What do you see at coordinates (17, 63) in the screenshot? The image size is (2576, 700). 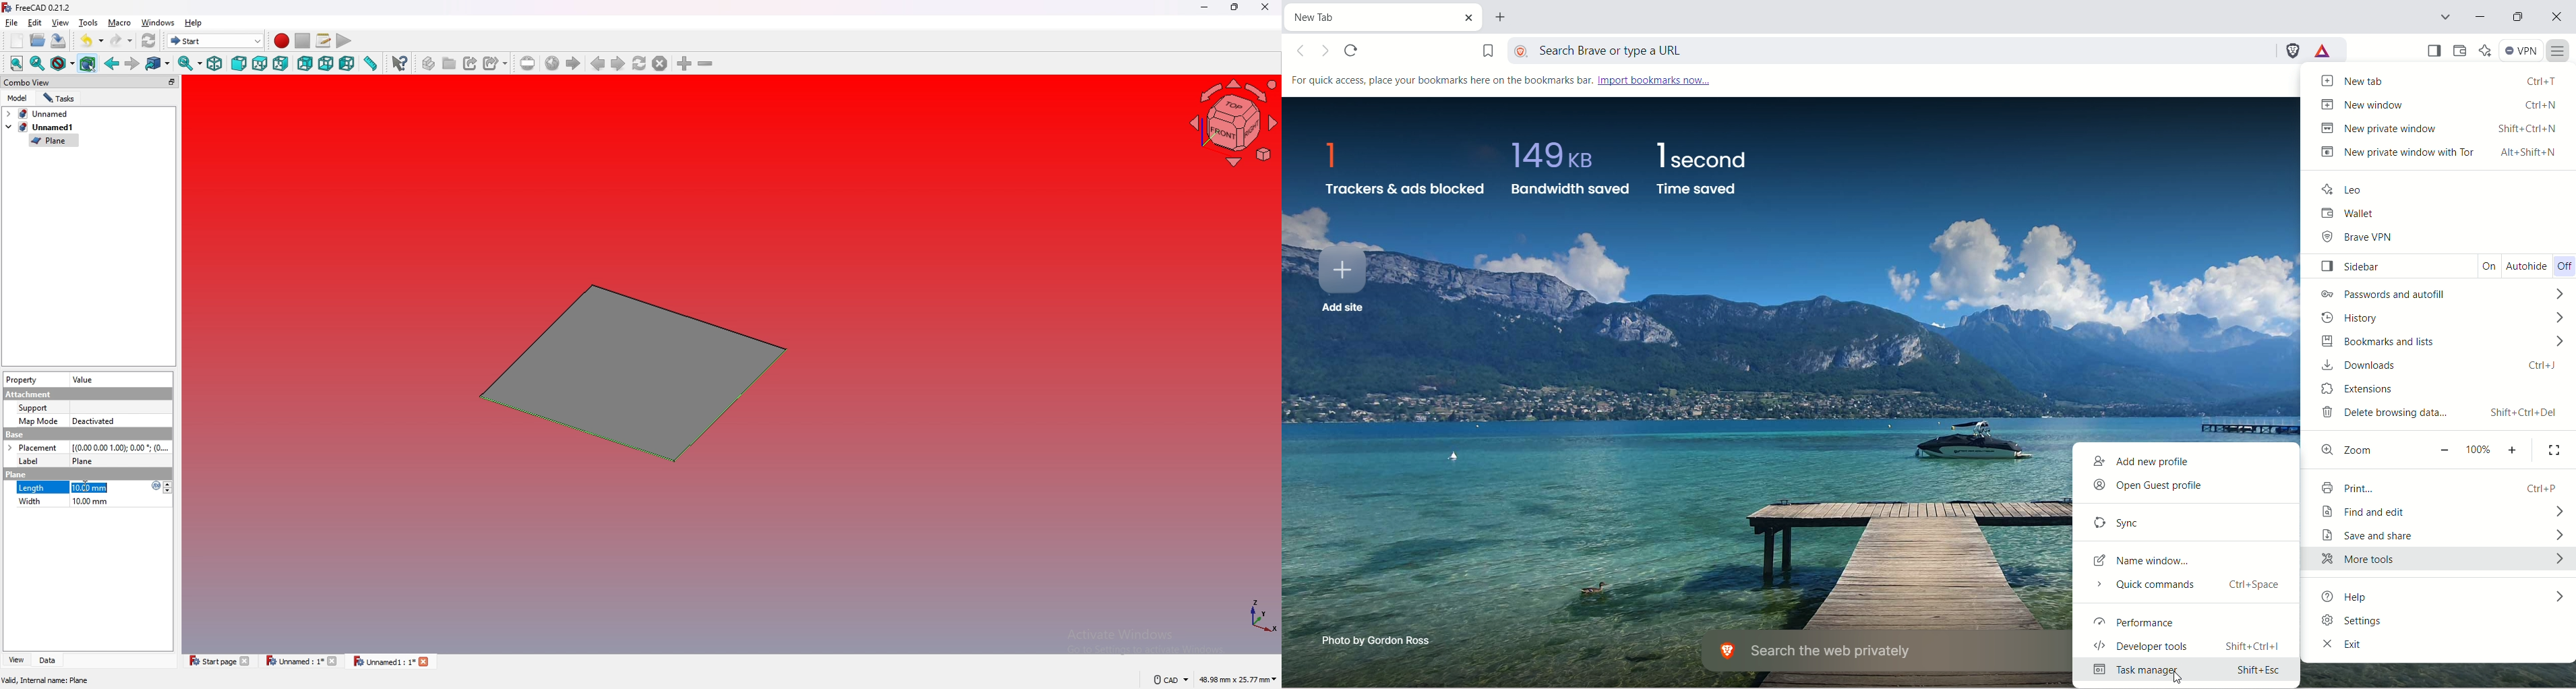 I see `fit all` at bounding box center [17, 63].